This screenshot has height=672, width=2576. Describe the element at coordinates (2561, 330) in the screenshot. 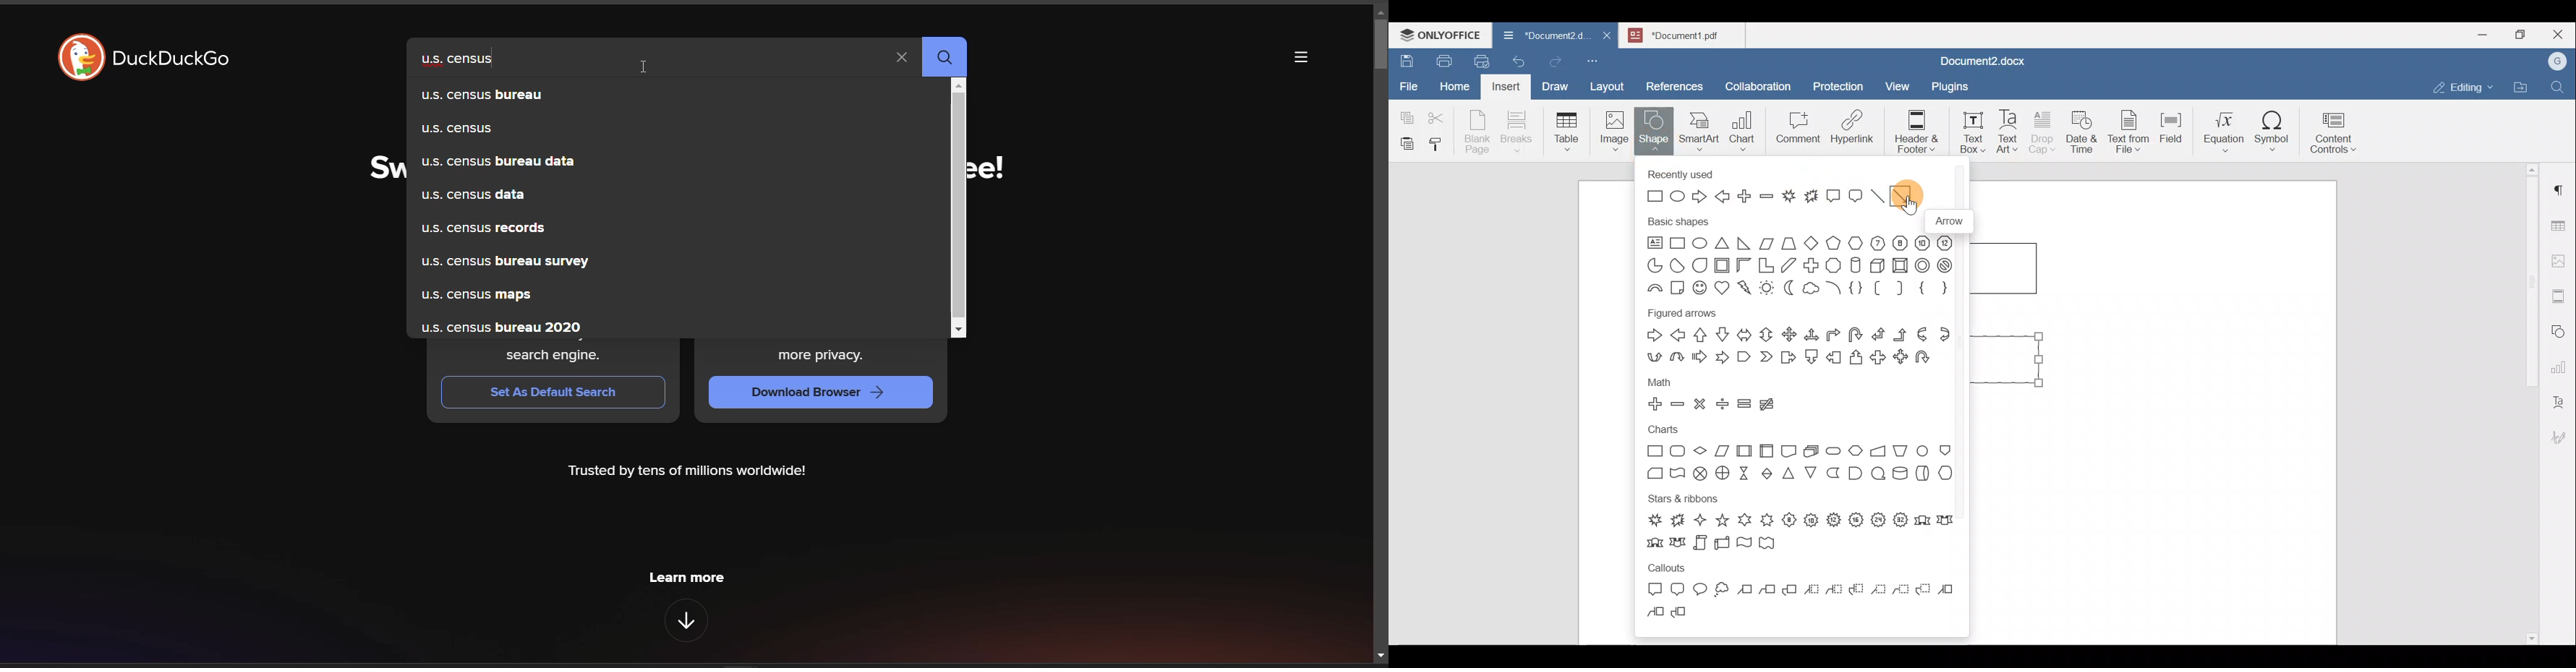

I see `Shapes settings` at that location.